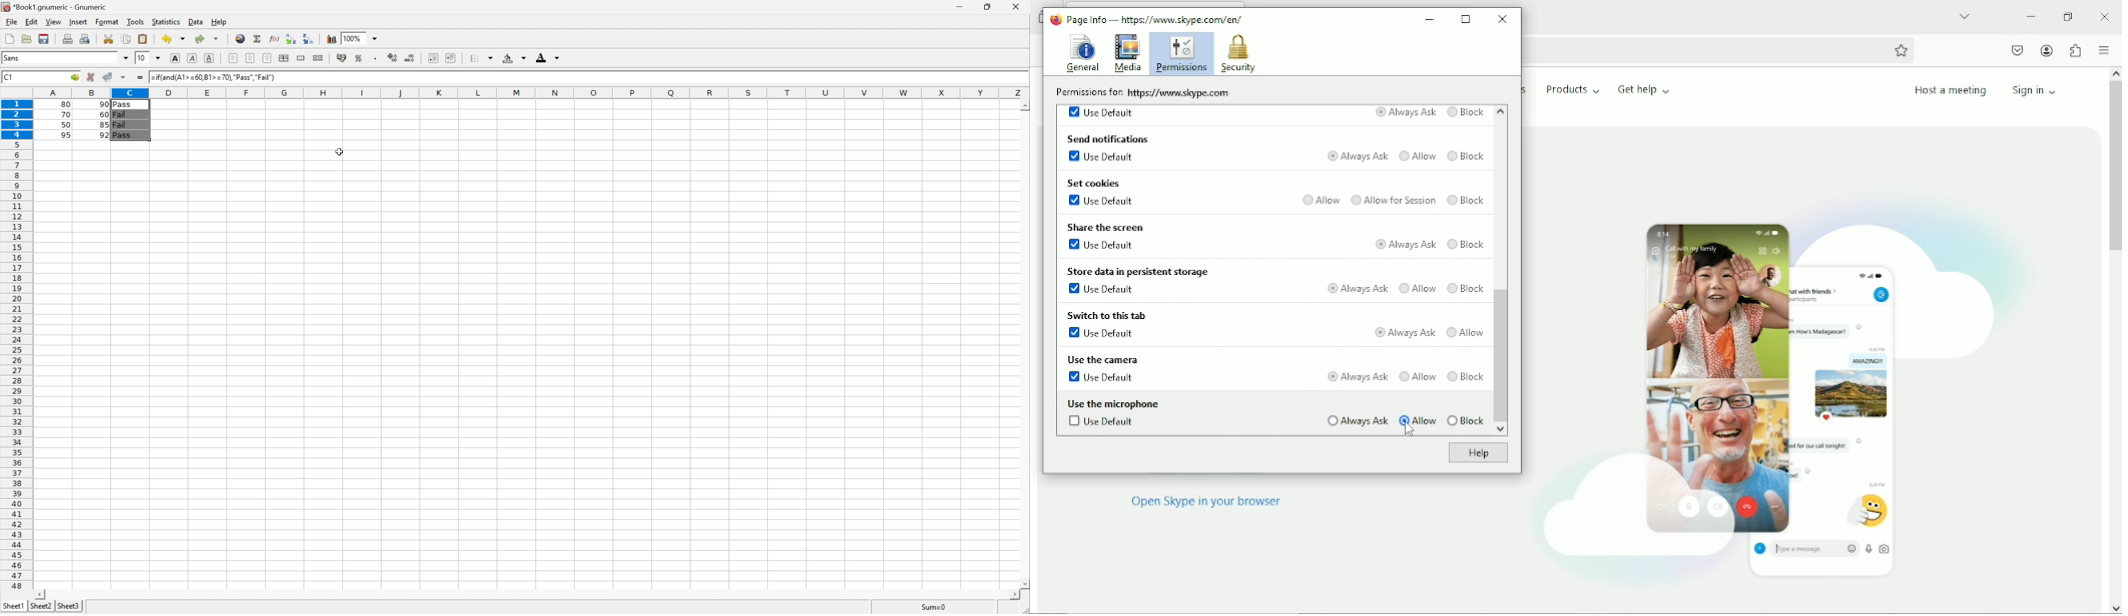 The width and height of the screenshot is (2128, 616). I want to click on Sheet1, so click(14, 605).